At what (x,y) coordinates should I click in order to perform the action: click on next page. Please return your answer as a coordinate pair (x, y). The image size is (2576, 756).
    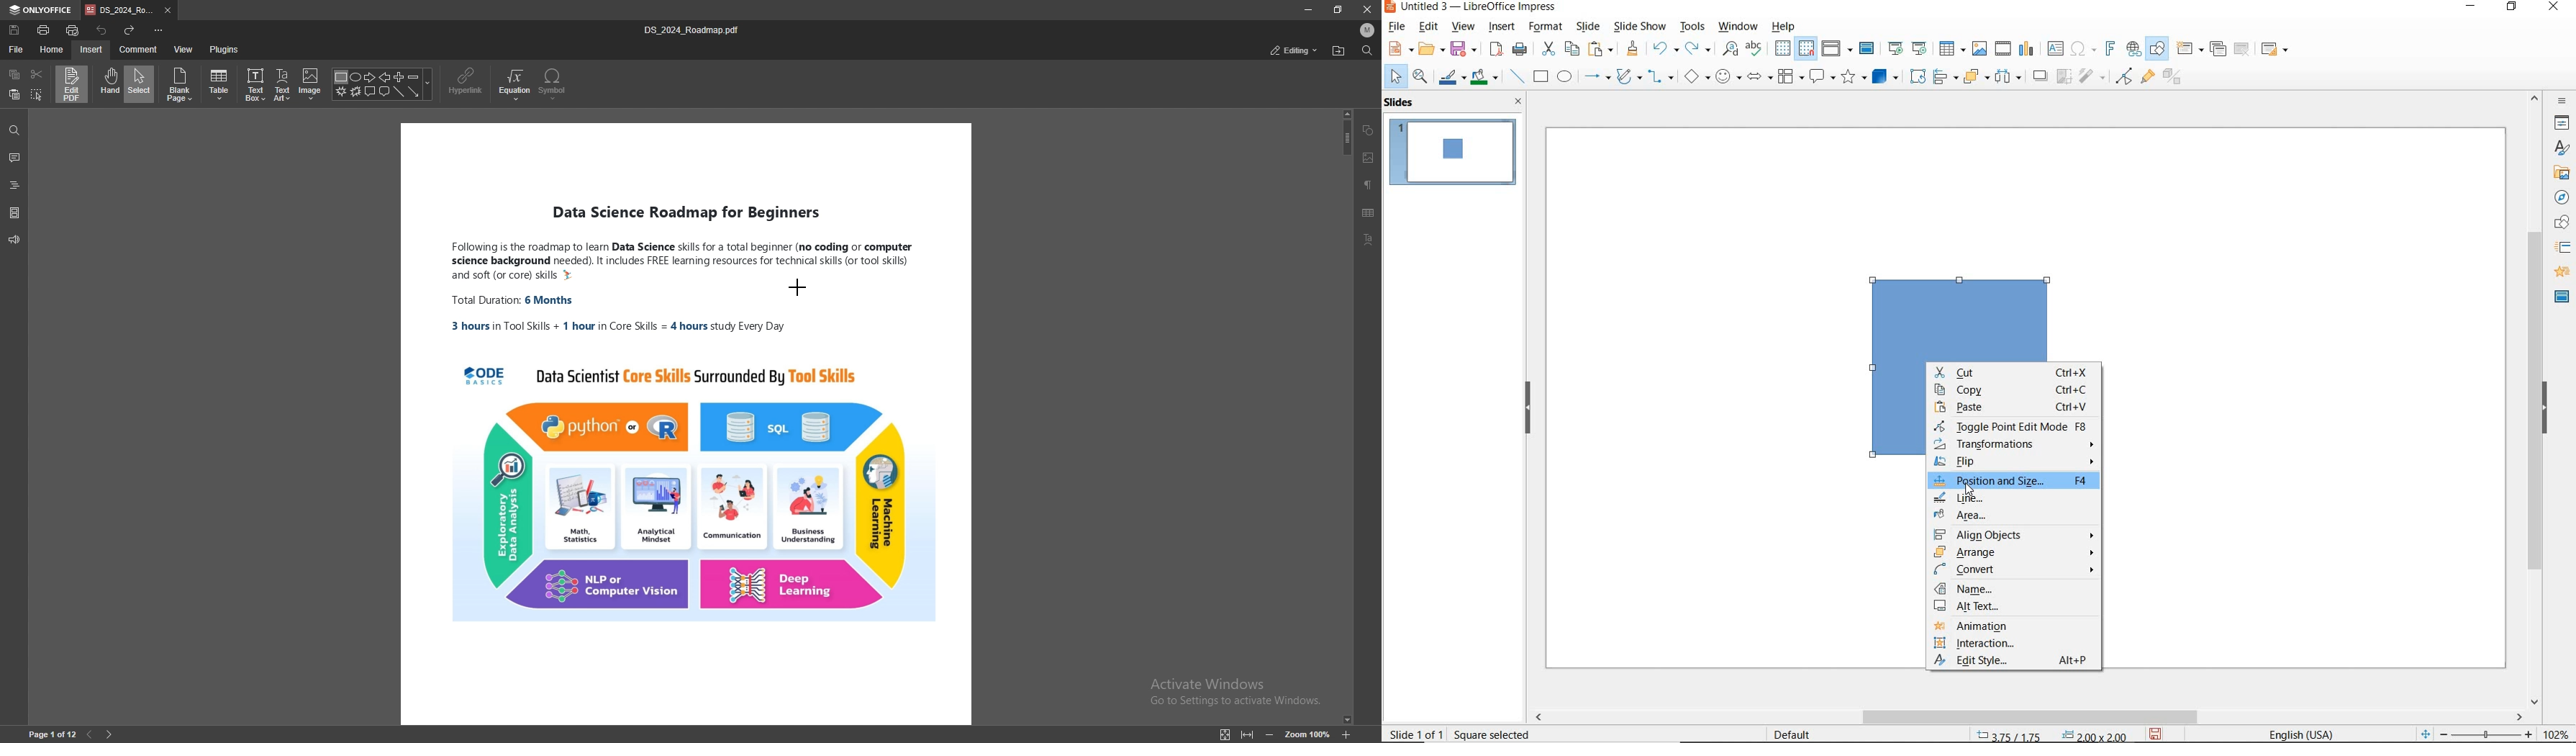
    Looking at the image, I should click on (110, 734).